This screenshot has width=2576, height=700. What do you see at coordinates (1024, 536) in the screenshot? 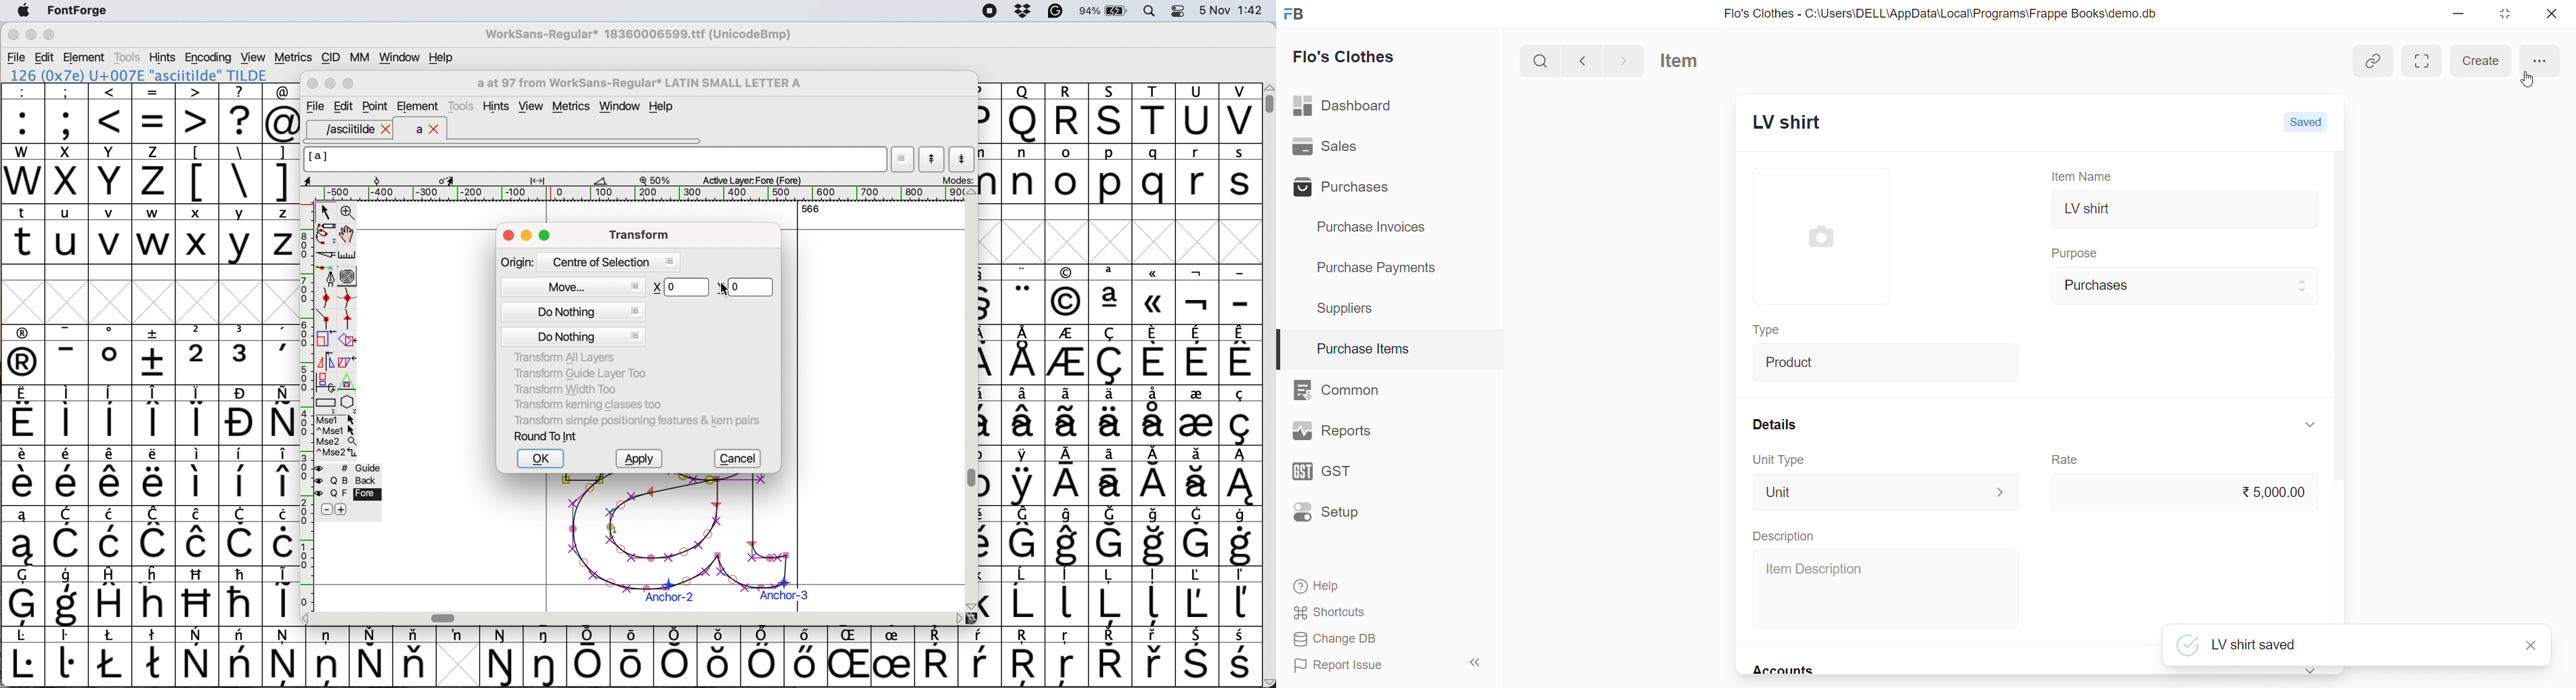
I see `symbol` at bounding box center [1024, 536].